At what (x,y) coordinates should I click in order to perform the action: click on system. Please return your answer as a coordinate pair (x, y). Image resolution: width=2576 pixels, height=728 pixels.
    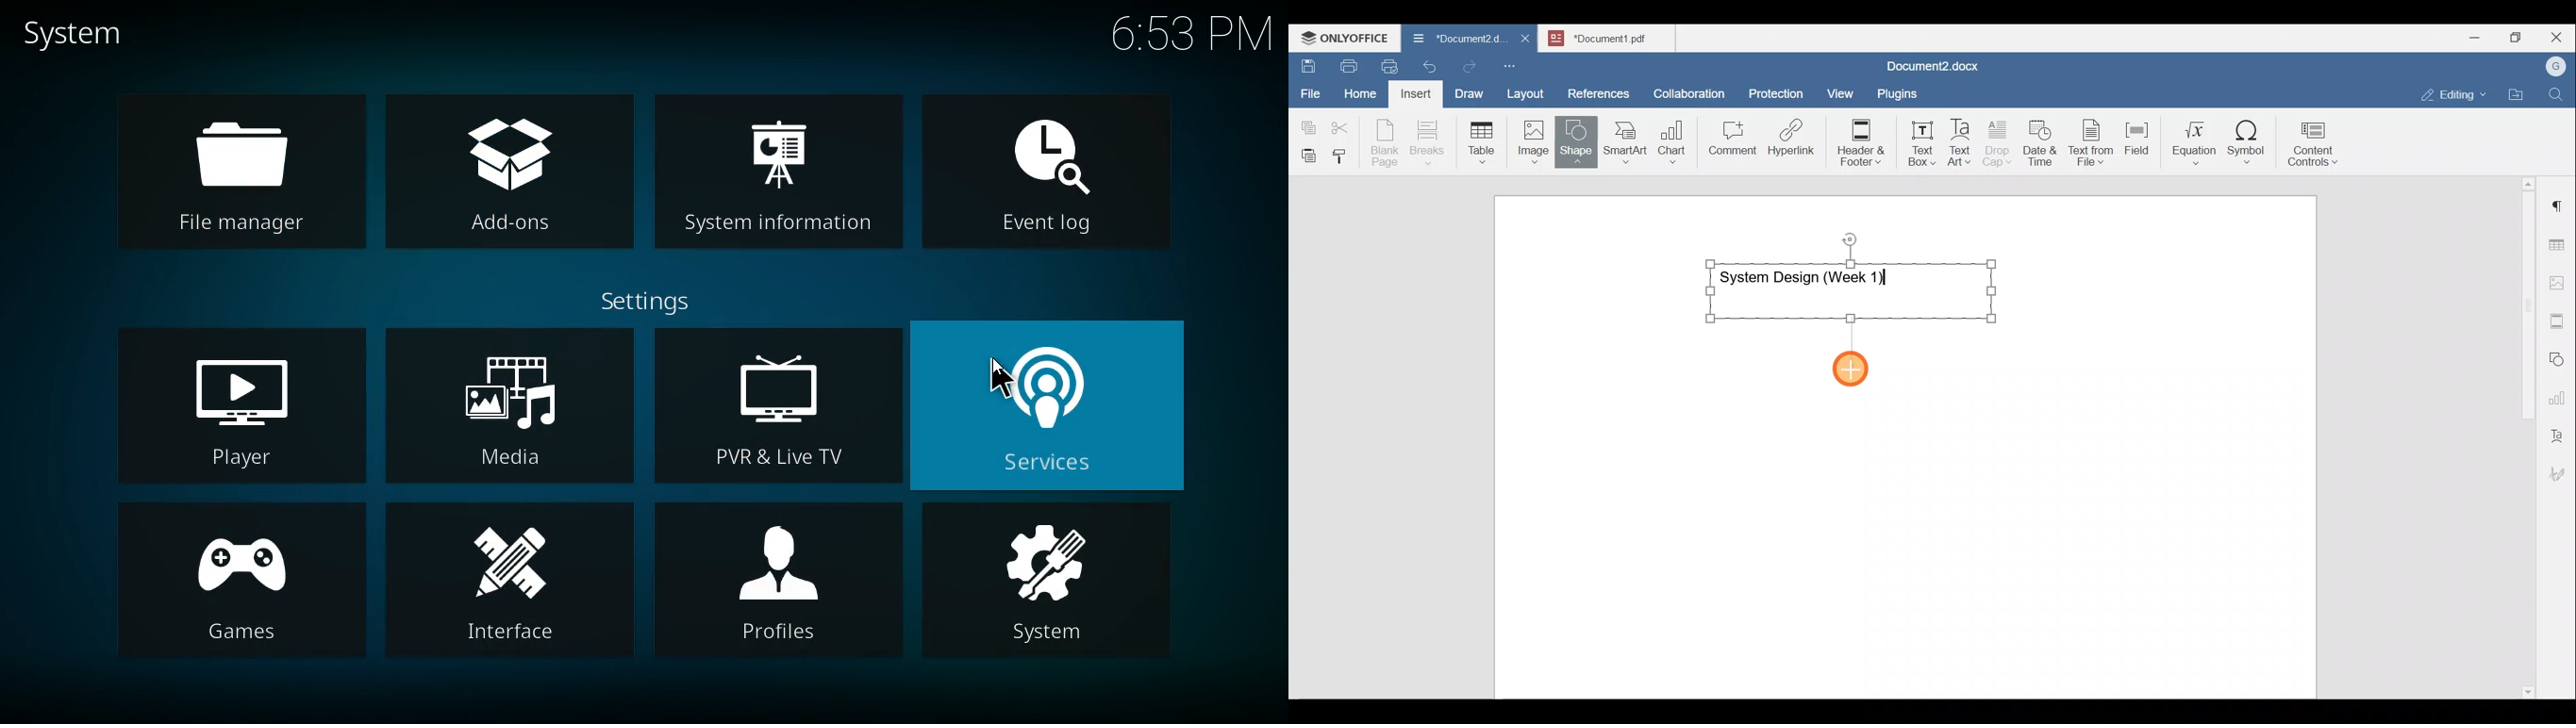
    Looking at the image, I should click on (1047, 586).